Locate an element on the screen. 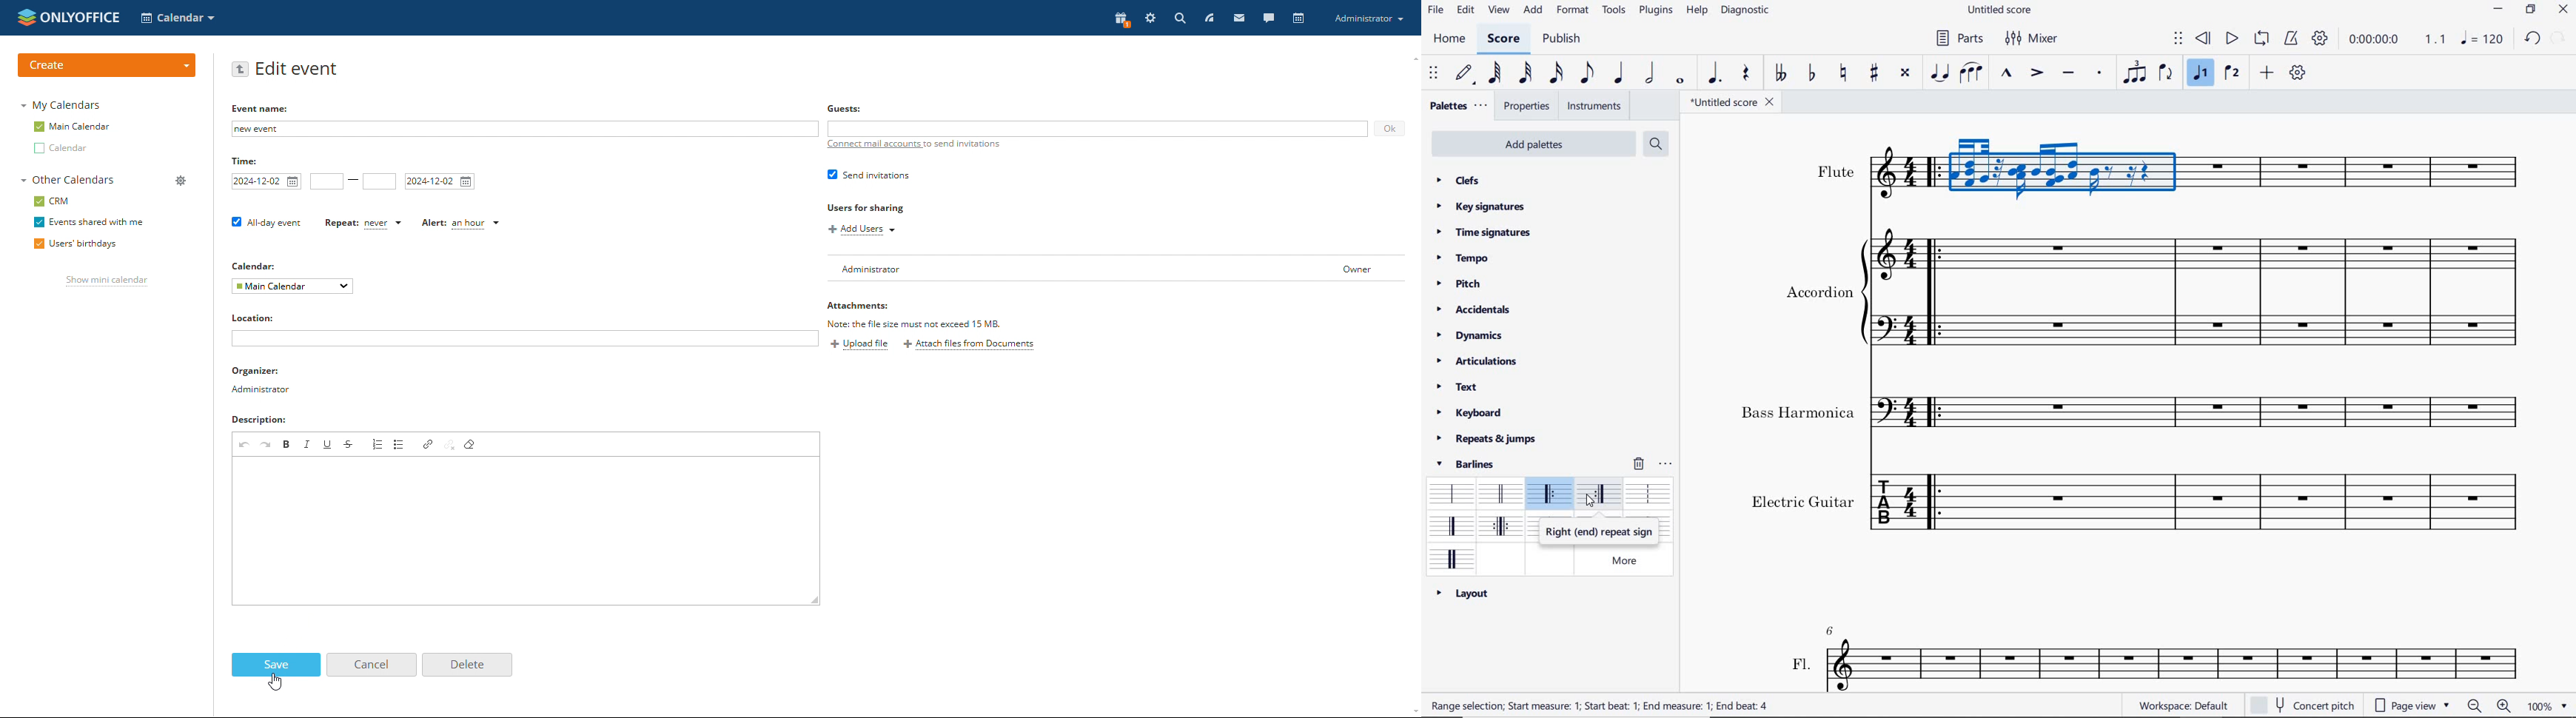 The image size is (2576, 728). toggle double-flat is located at coordinates (1780, 74).